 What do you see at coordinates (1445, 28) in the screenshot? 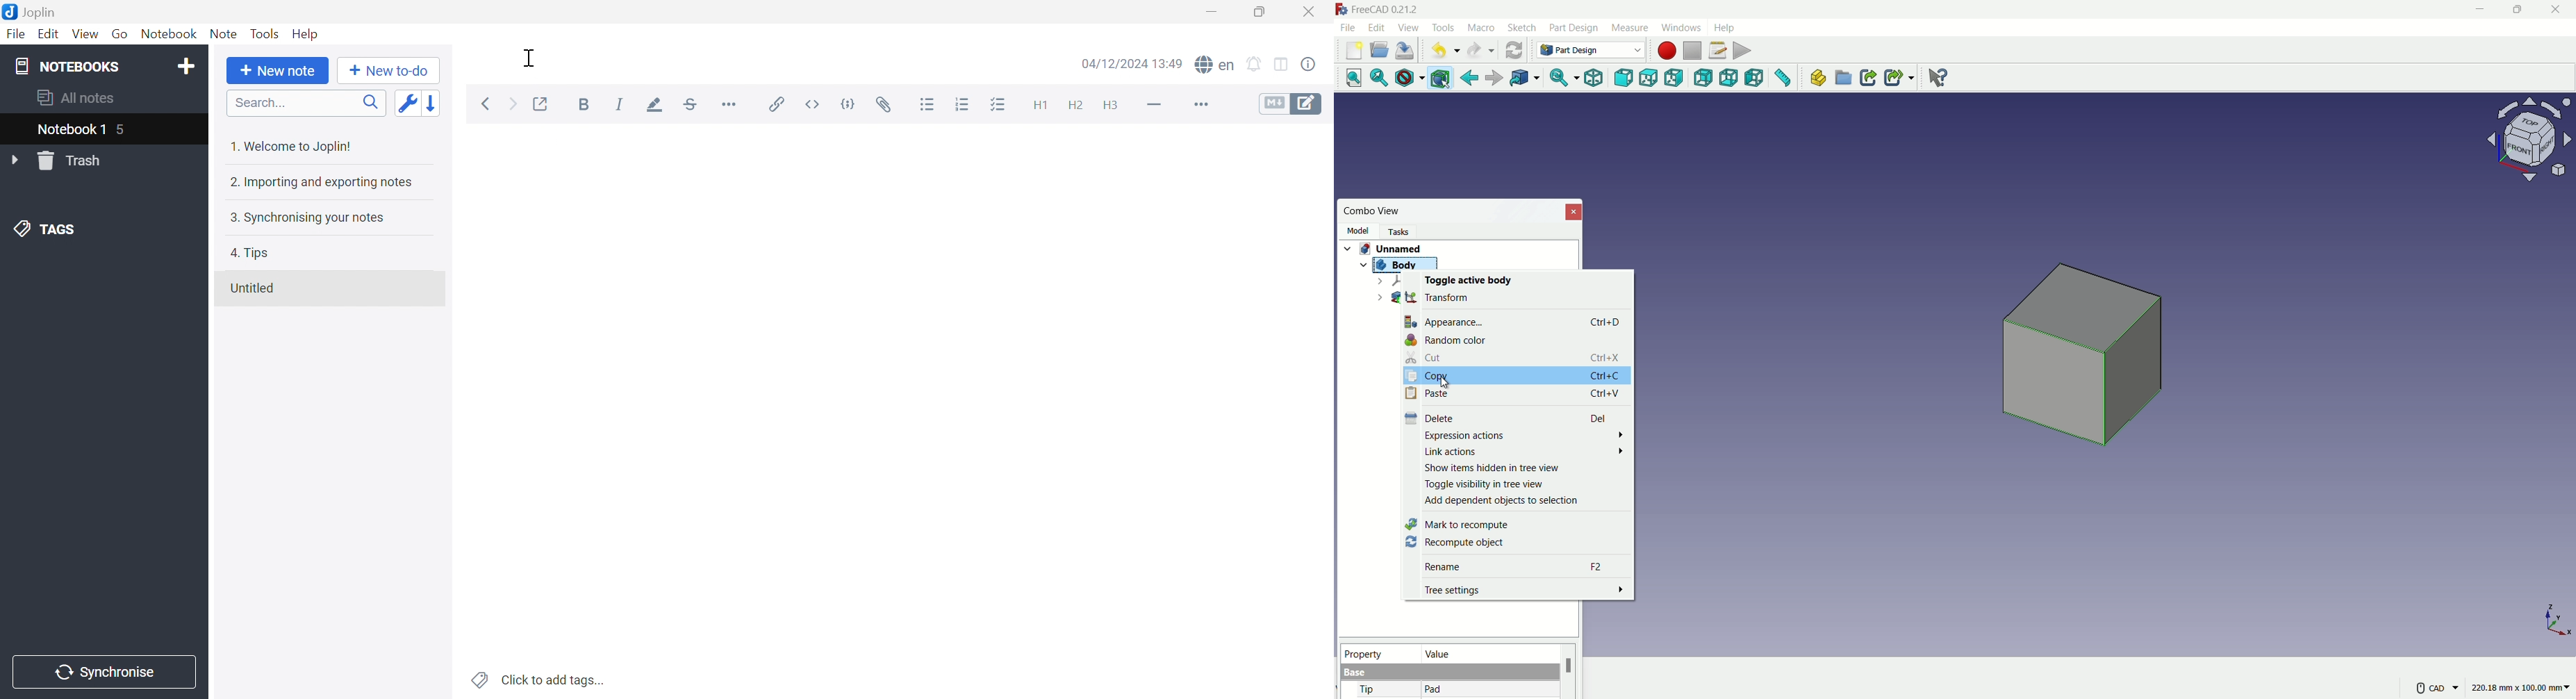
I see `tools` at bounding box center [1445, 28].